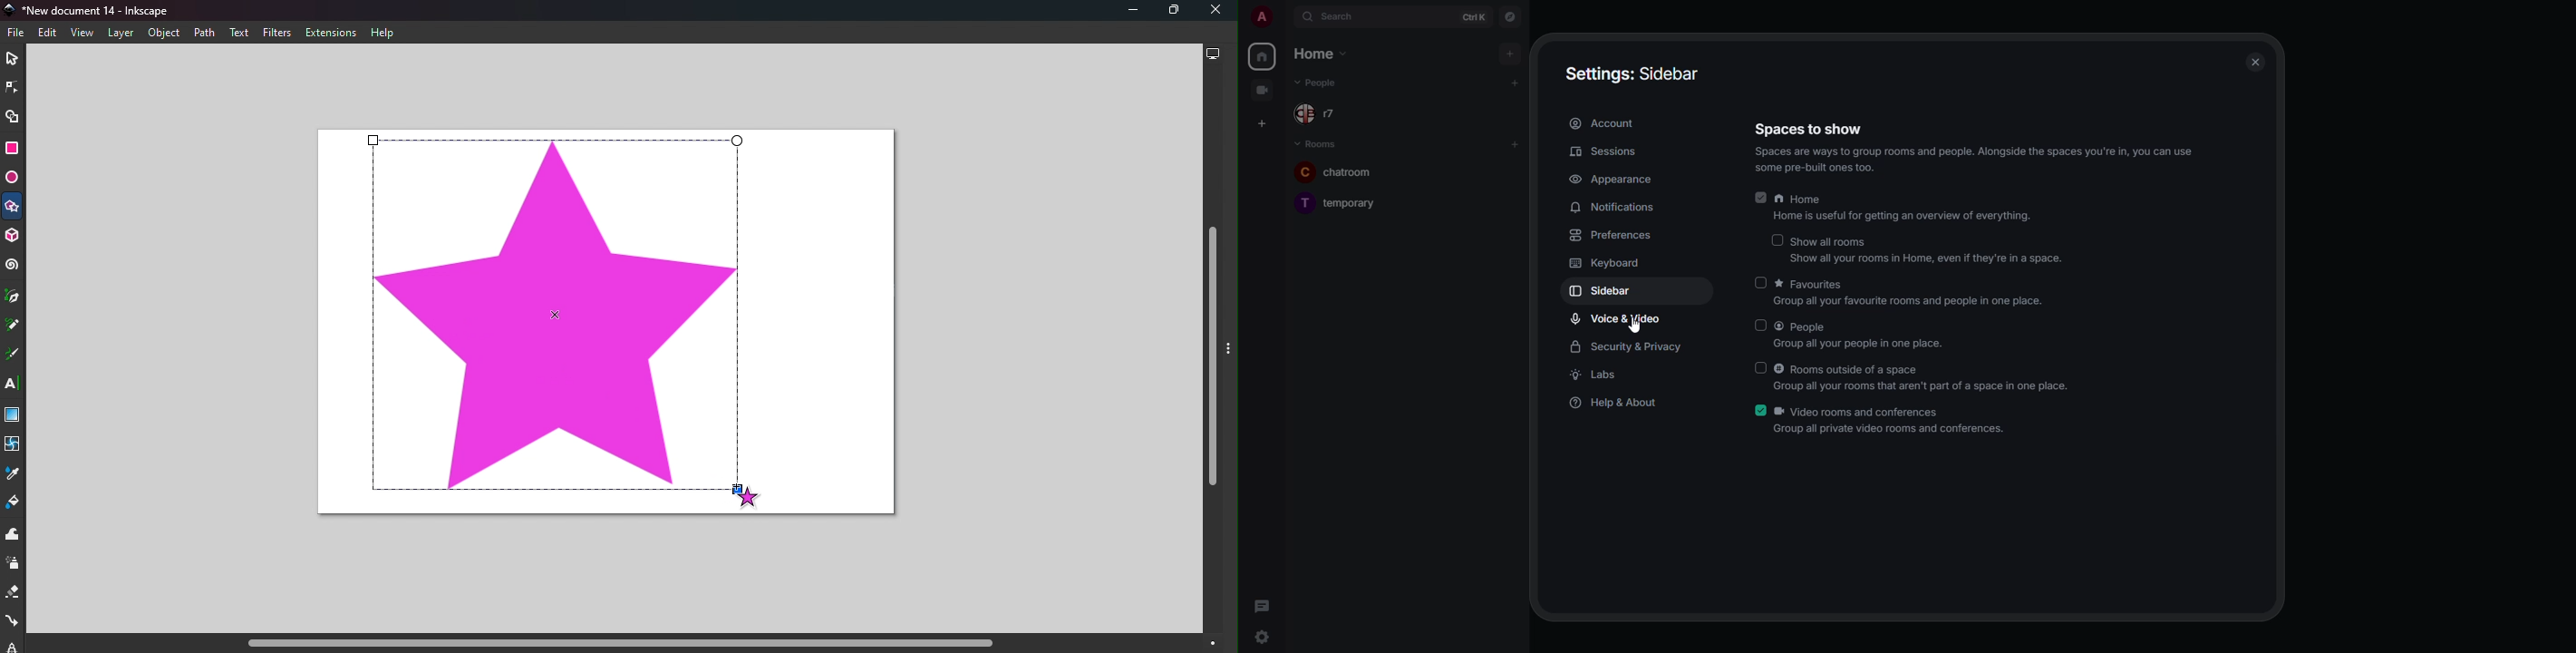  What do you see at coordinates (1637, 346) in the screenshot?
I see `security & privacy` at bounding box center [1637, 346].